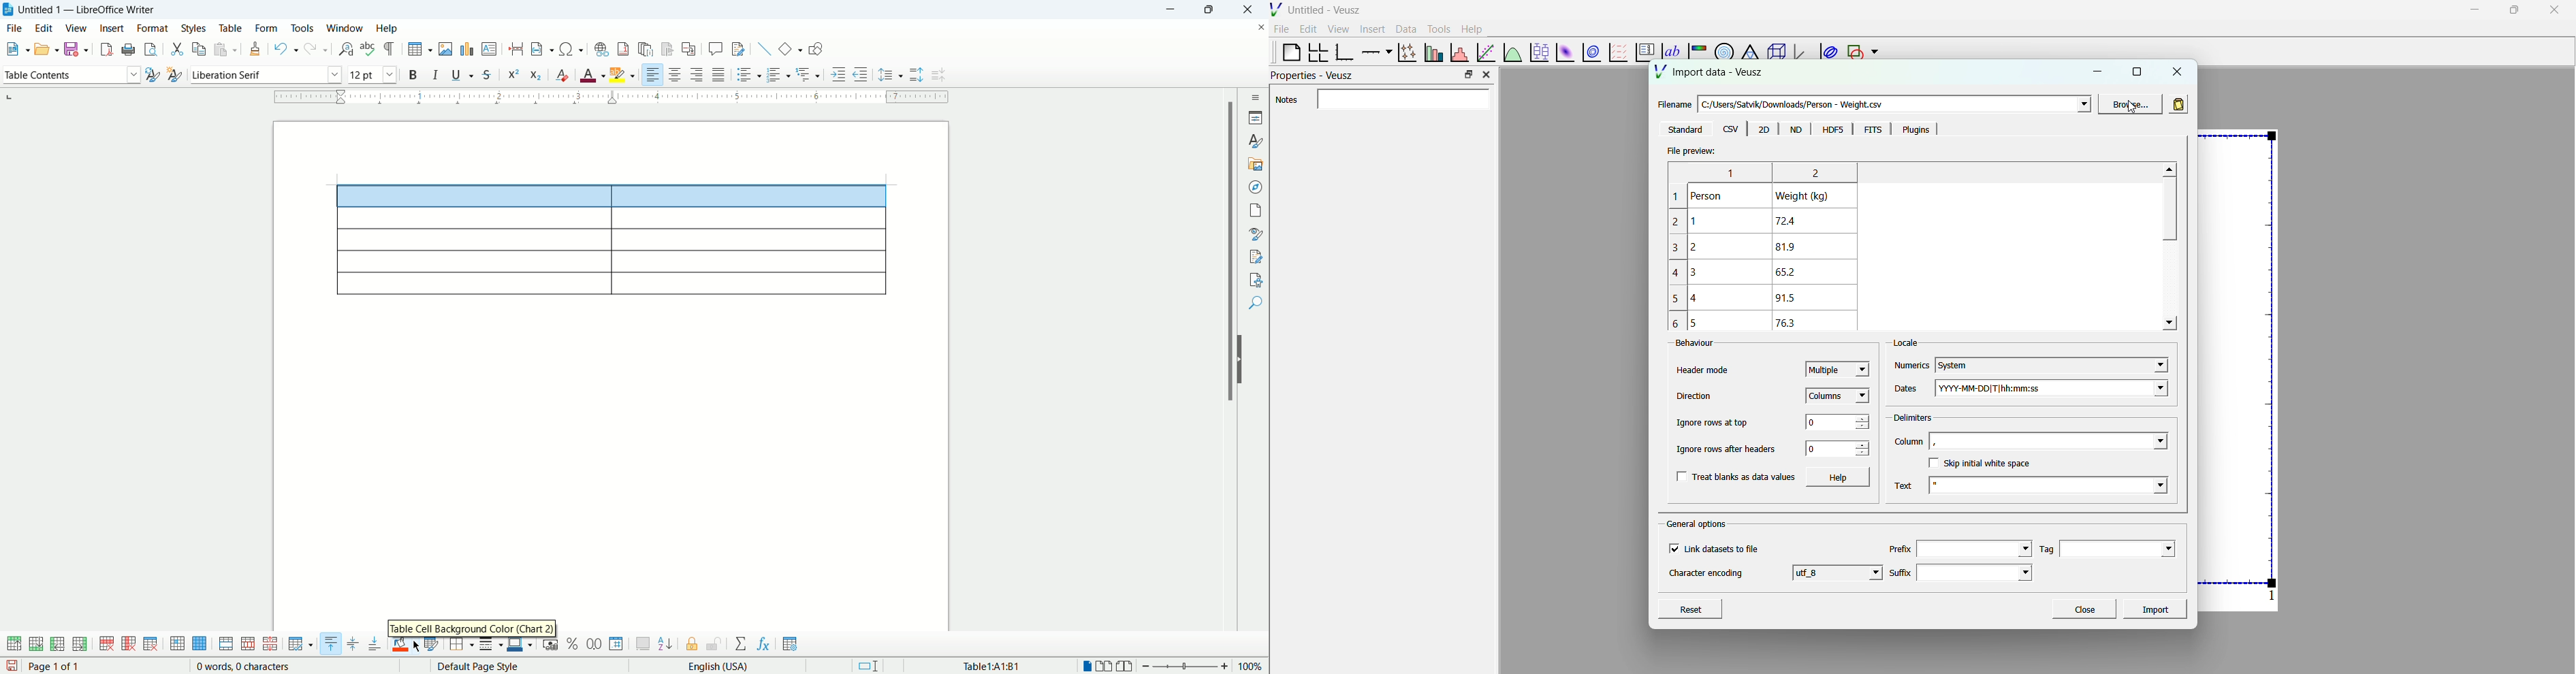 The width and height of the screenshot is (2576, 700). I want to click on page style, so click(513, 666).